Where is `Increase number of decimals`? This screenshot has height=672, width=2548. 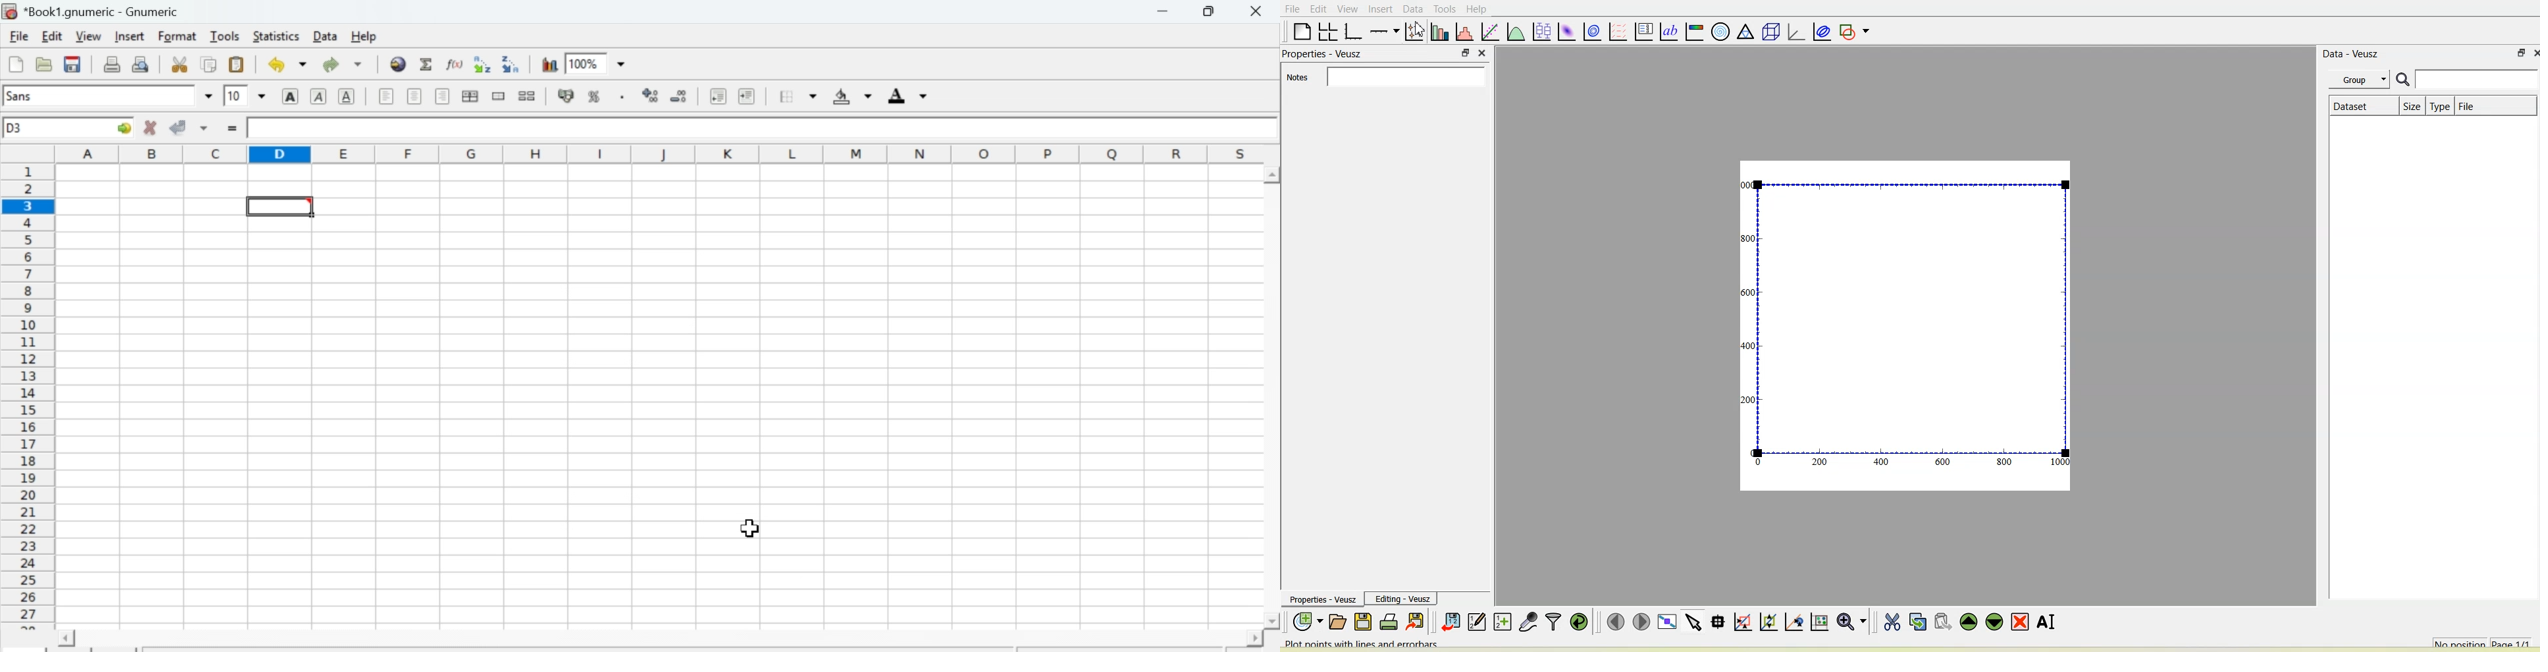 Increase number of decimals is located at coordinates (651, 95).